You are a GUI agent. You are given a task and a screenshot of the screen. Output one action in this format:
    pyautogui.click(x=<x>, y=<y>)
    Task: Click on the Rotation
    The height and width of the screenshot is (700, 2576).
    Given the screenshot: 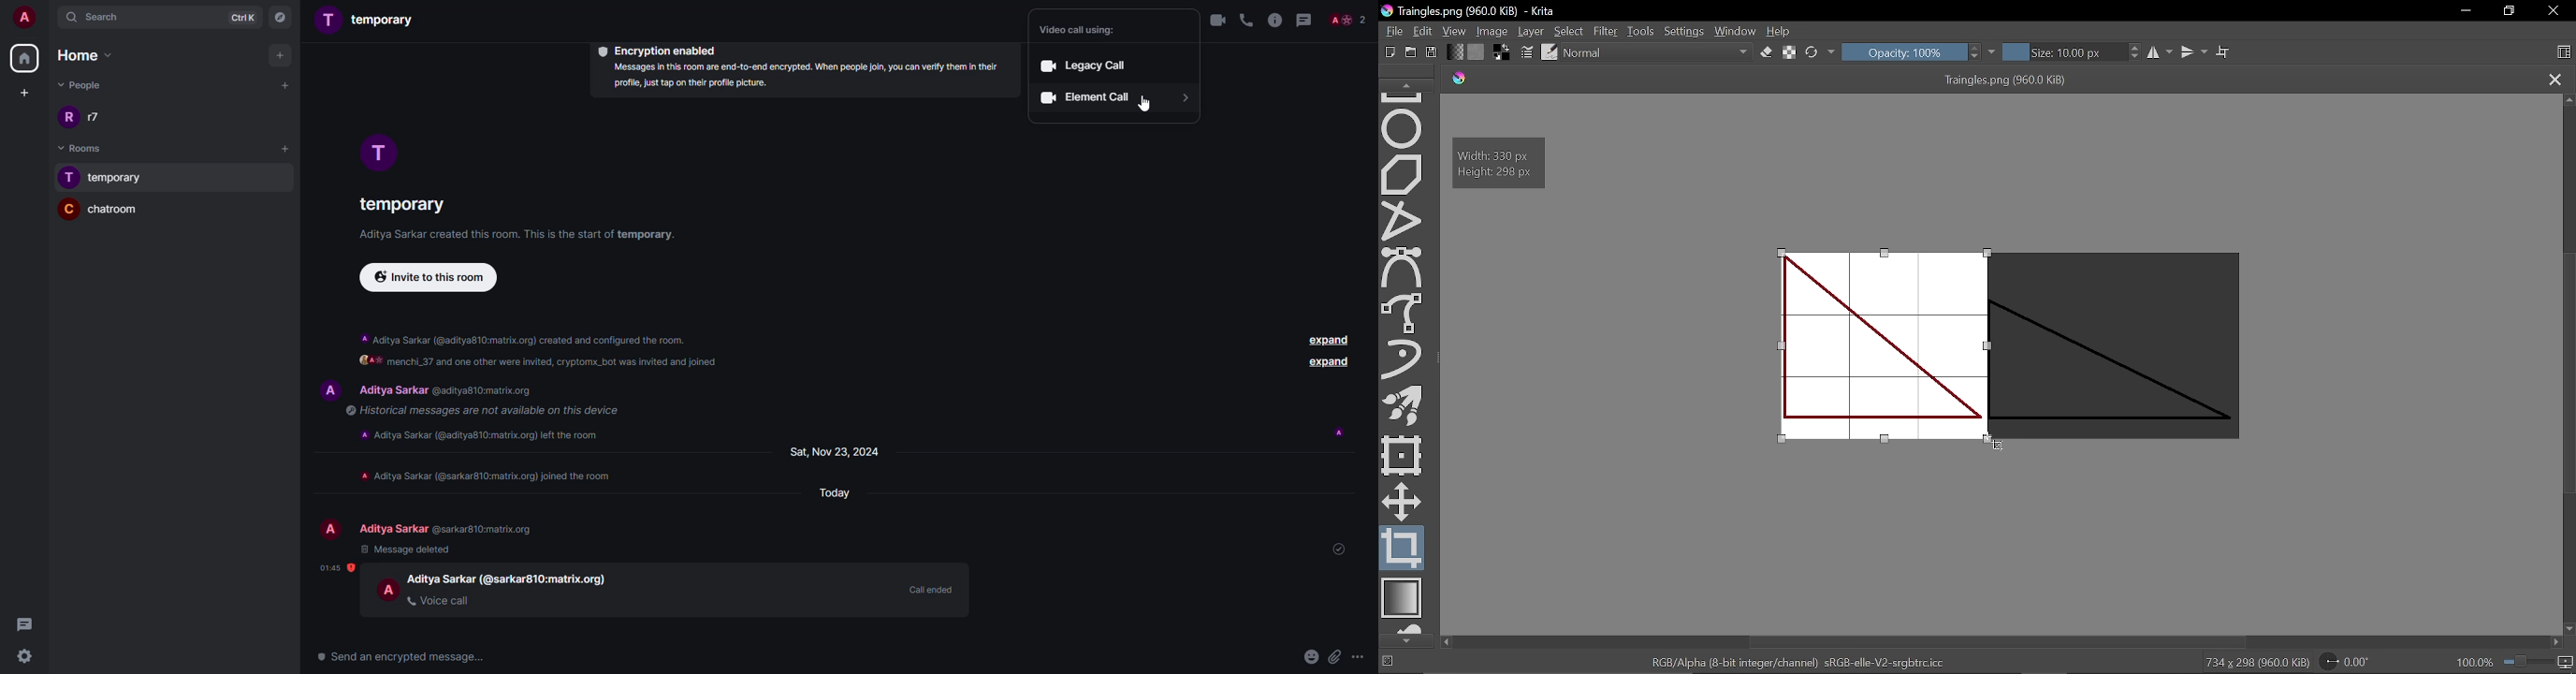 What is the action you would take?
    pyautogui.click(x=2350, y=662)
    